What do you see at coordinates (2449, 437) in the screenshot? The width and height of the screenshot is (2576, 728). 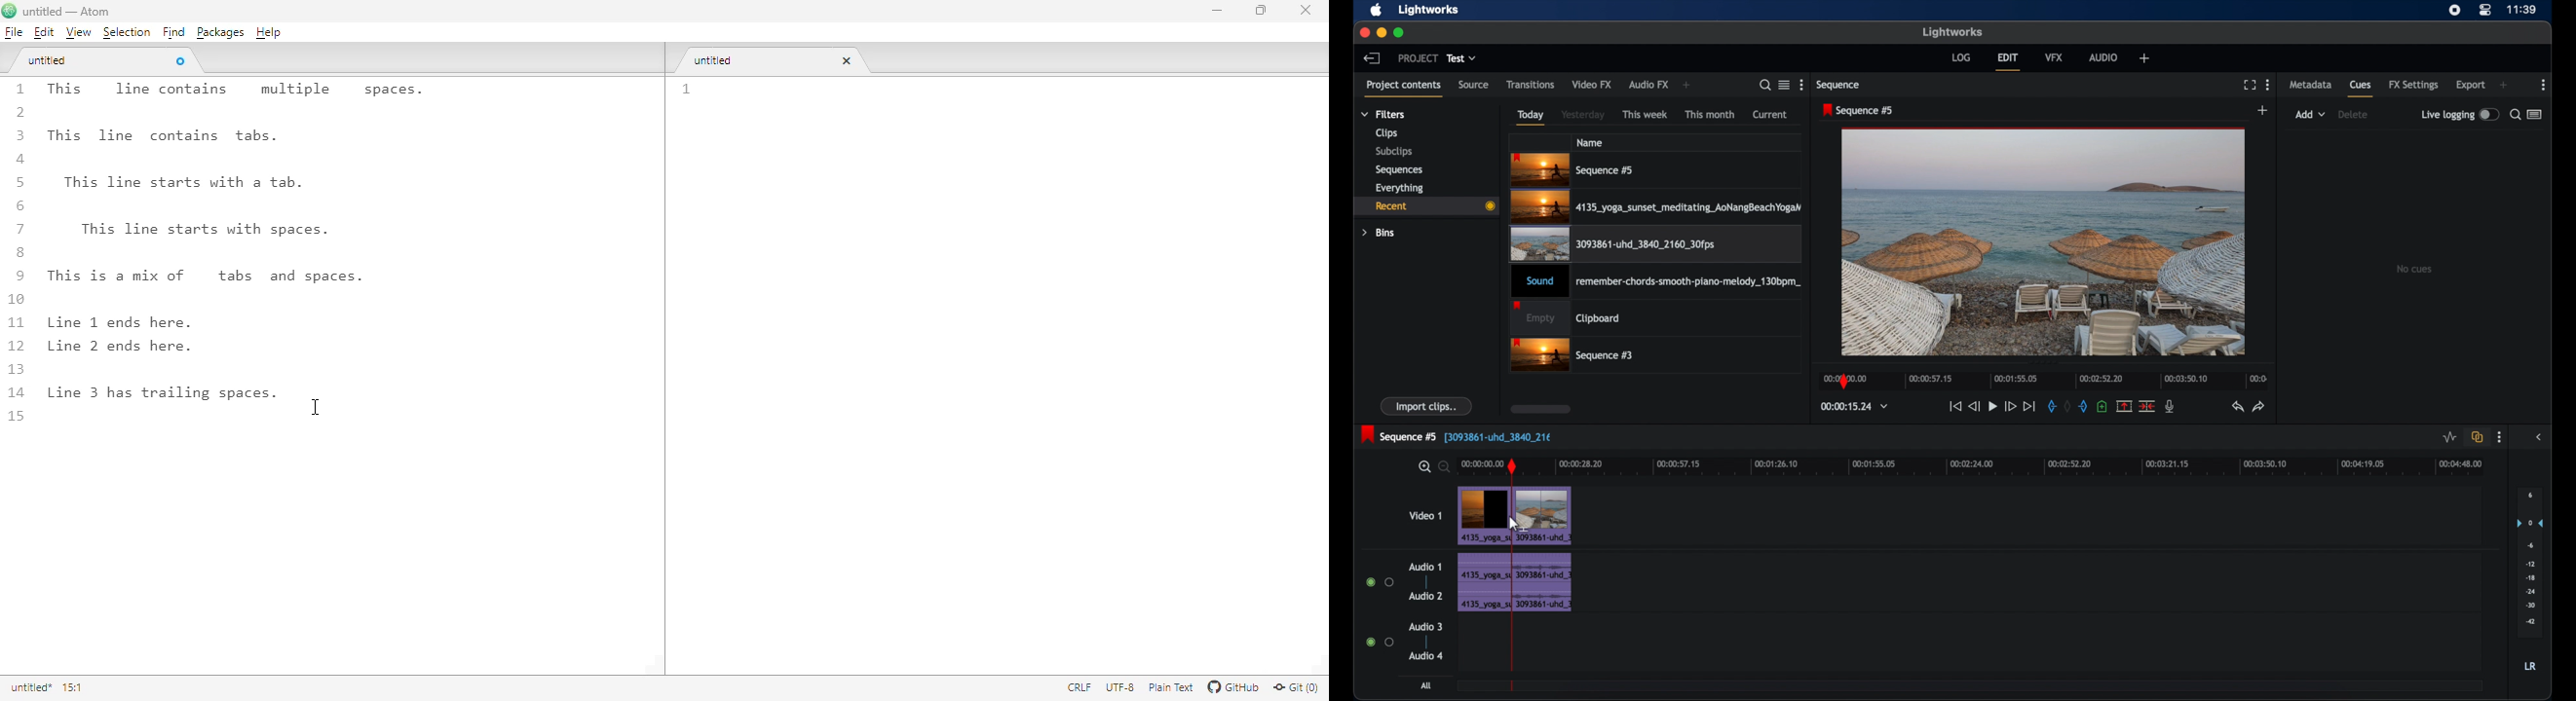 I see `toggle audio levels editing` at bounding box center [2449, 437].